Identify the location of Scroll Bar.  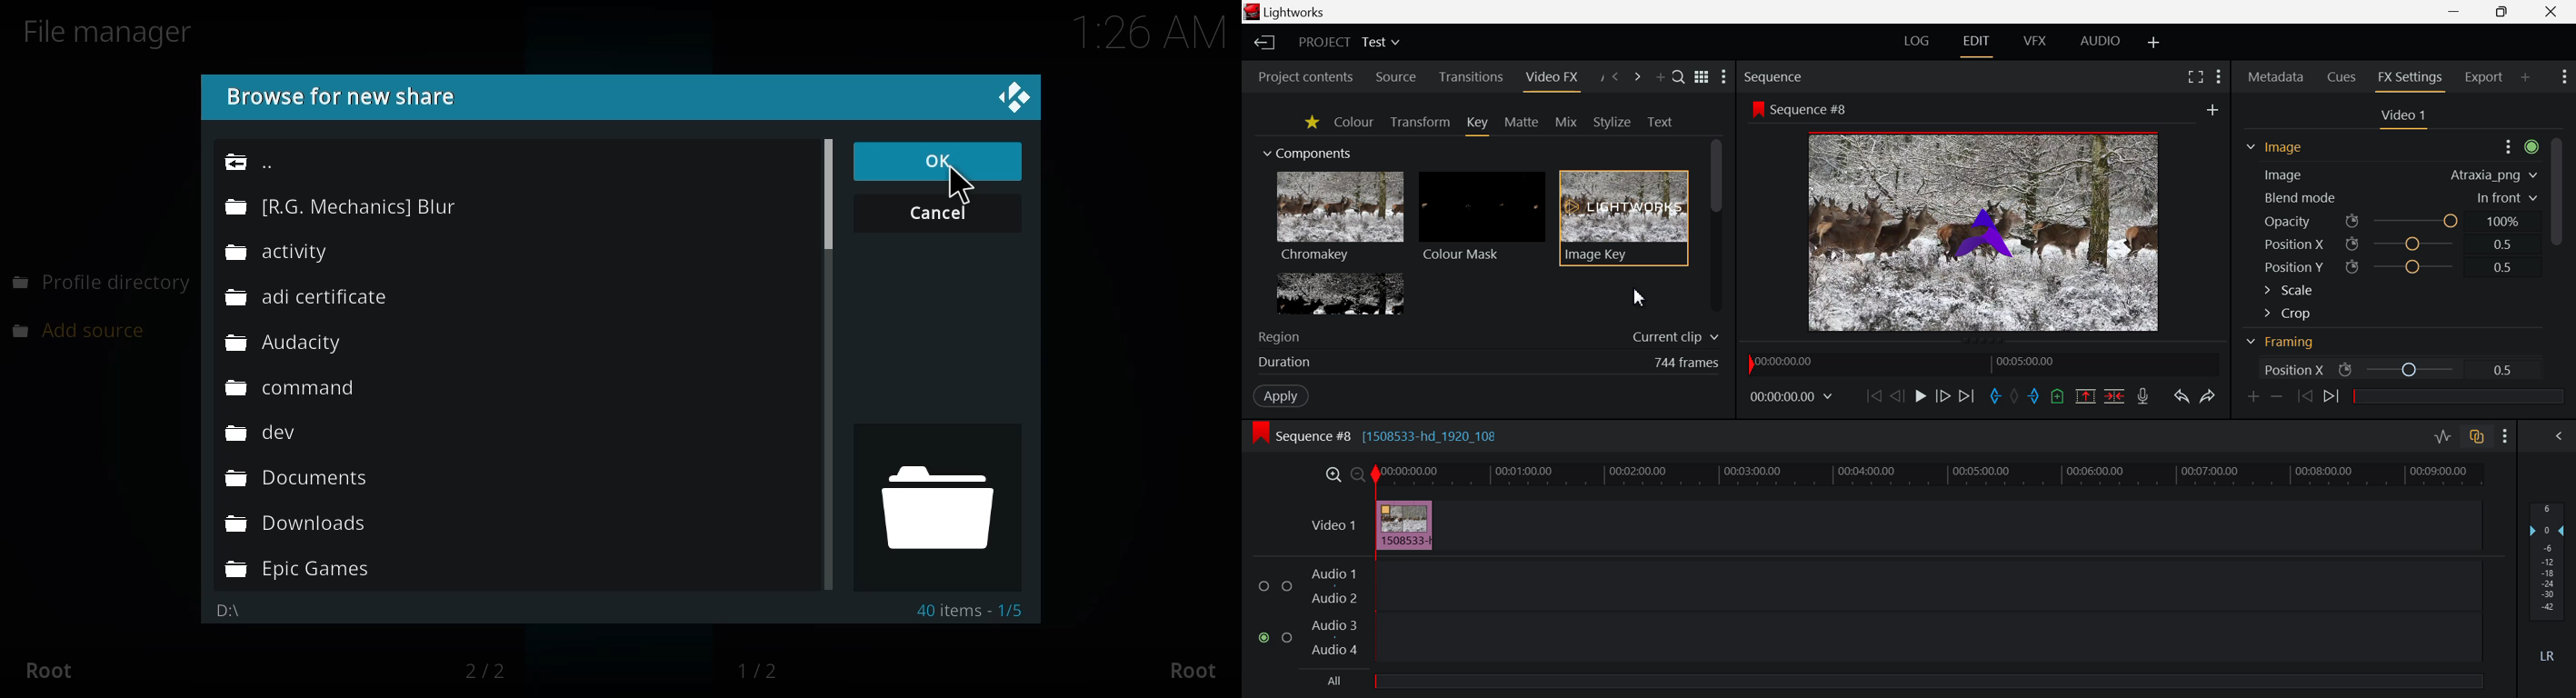
(2556, 253).